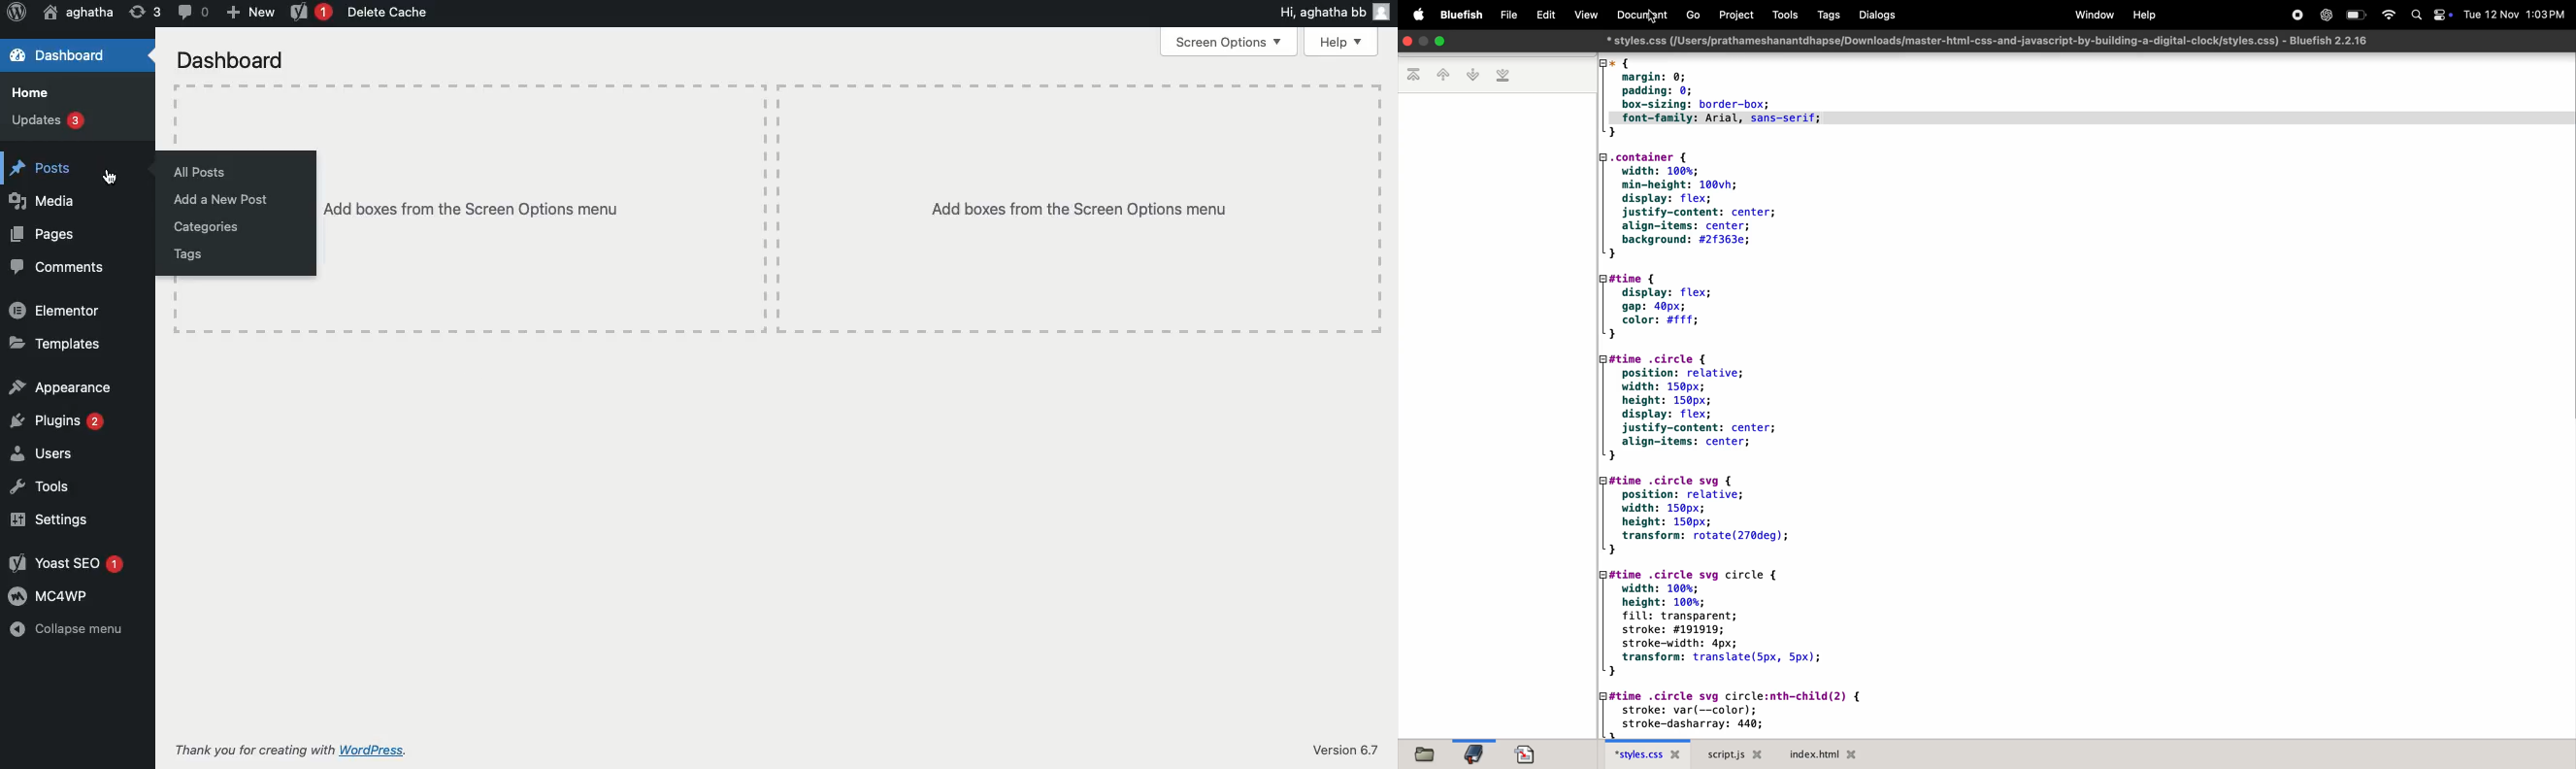 This screenshot has width=2576, height=784. Describe the element at coordinates (1637, 15) in the screenshot. I see `Document` at that location.